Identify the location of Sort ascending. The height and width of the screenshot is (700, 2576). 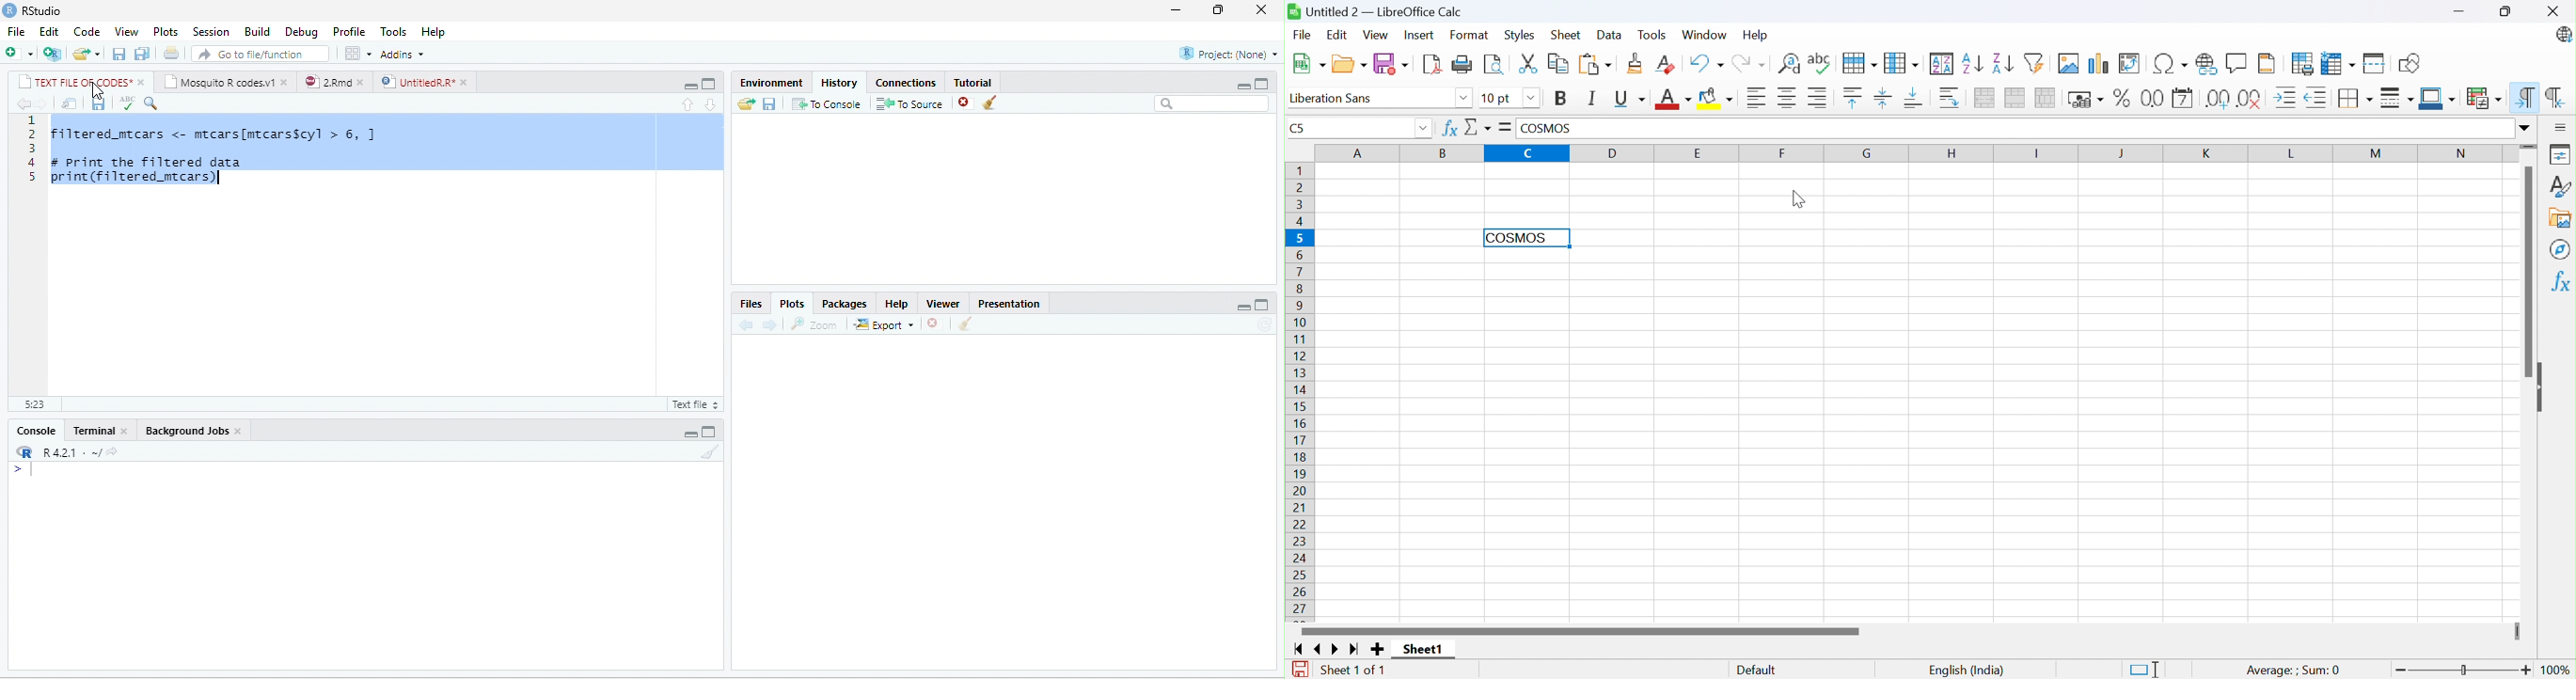
(1972, 64).